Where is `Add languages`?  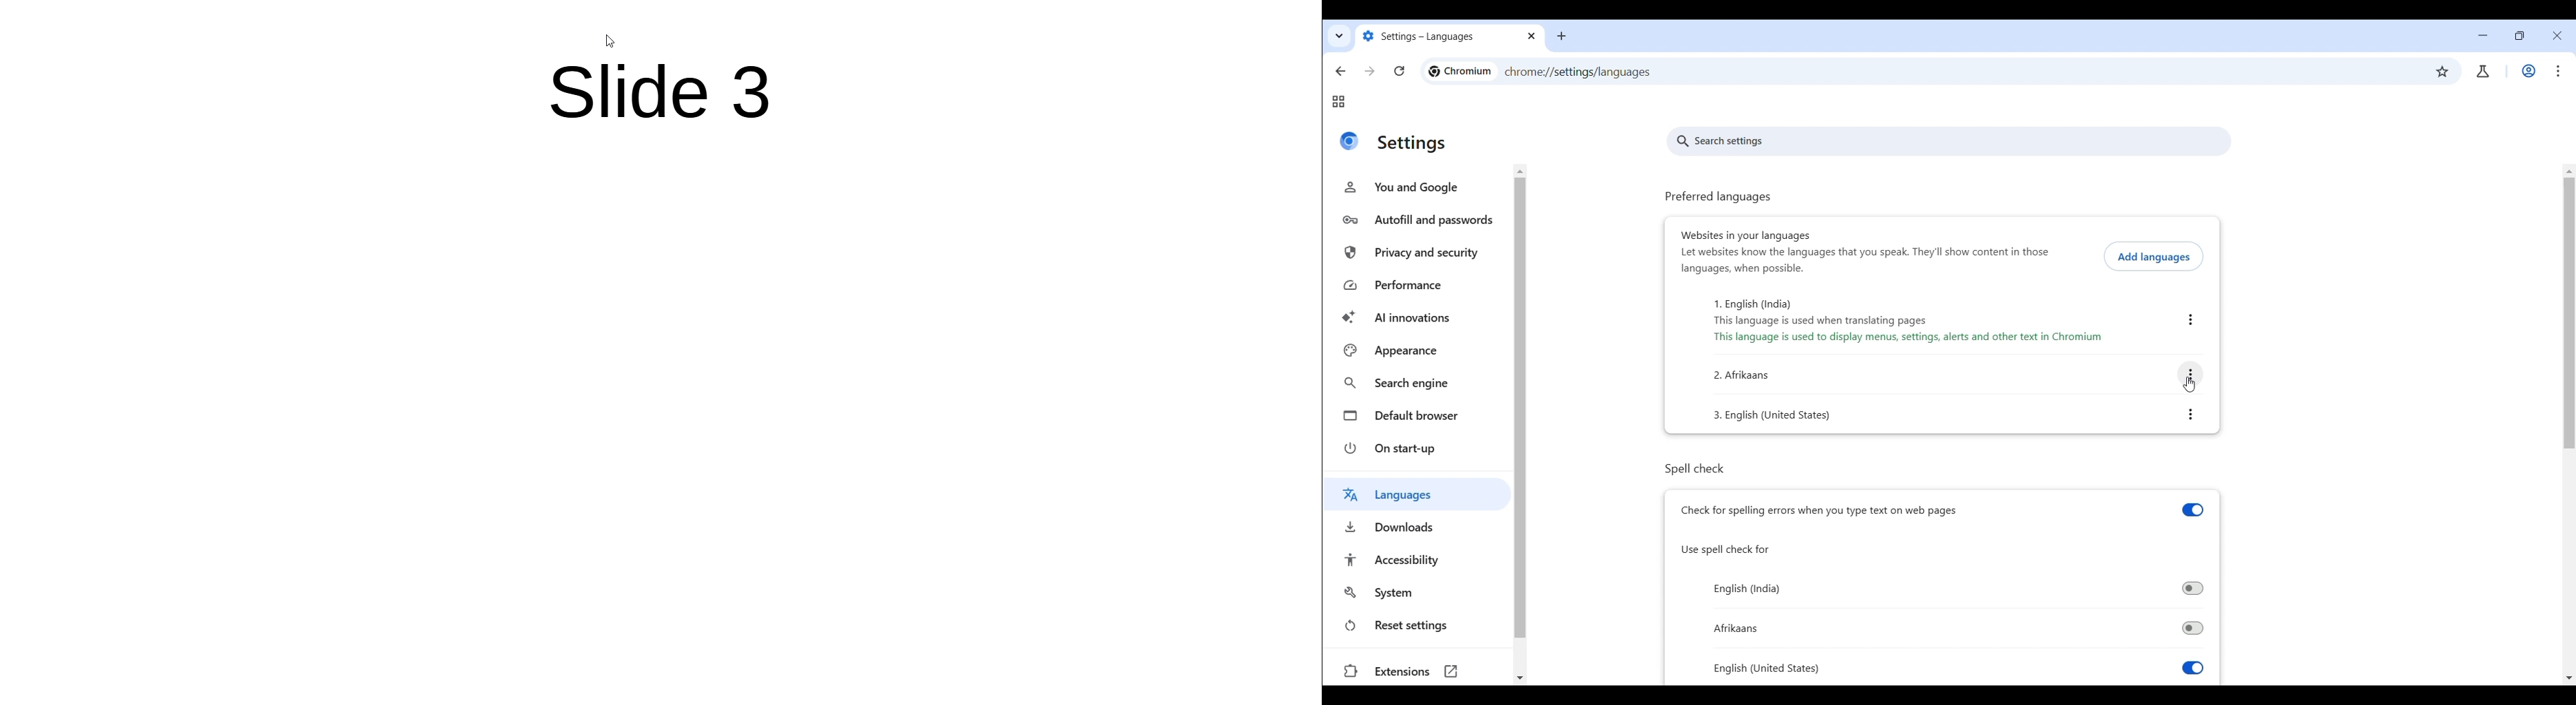
Add languages is located at coordinates (2154, 257).